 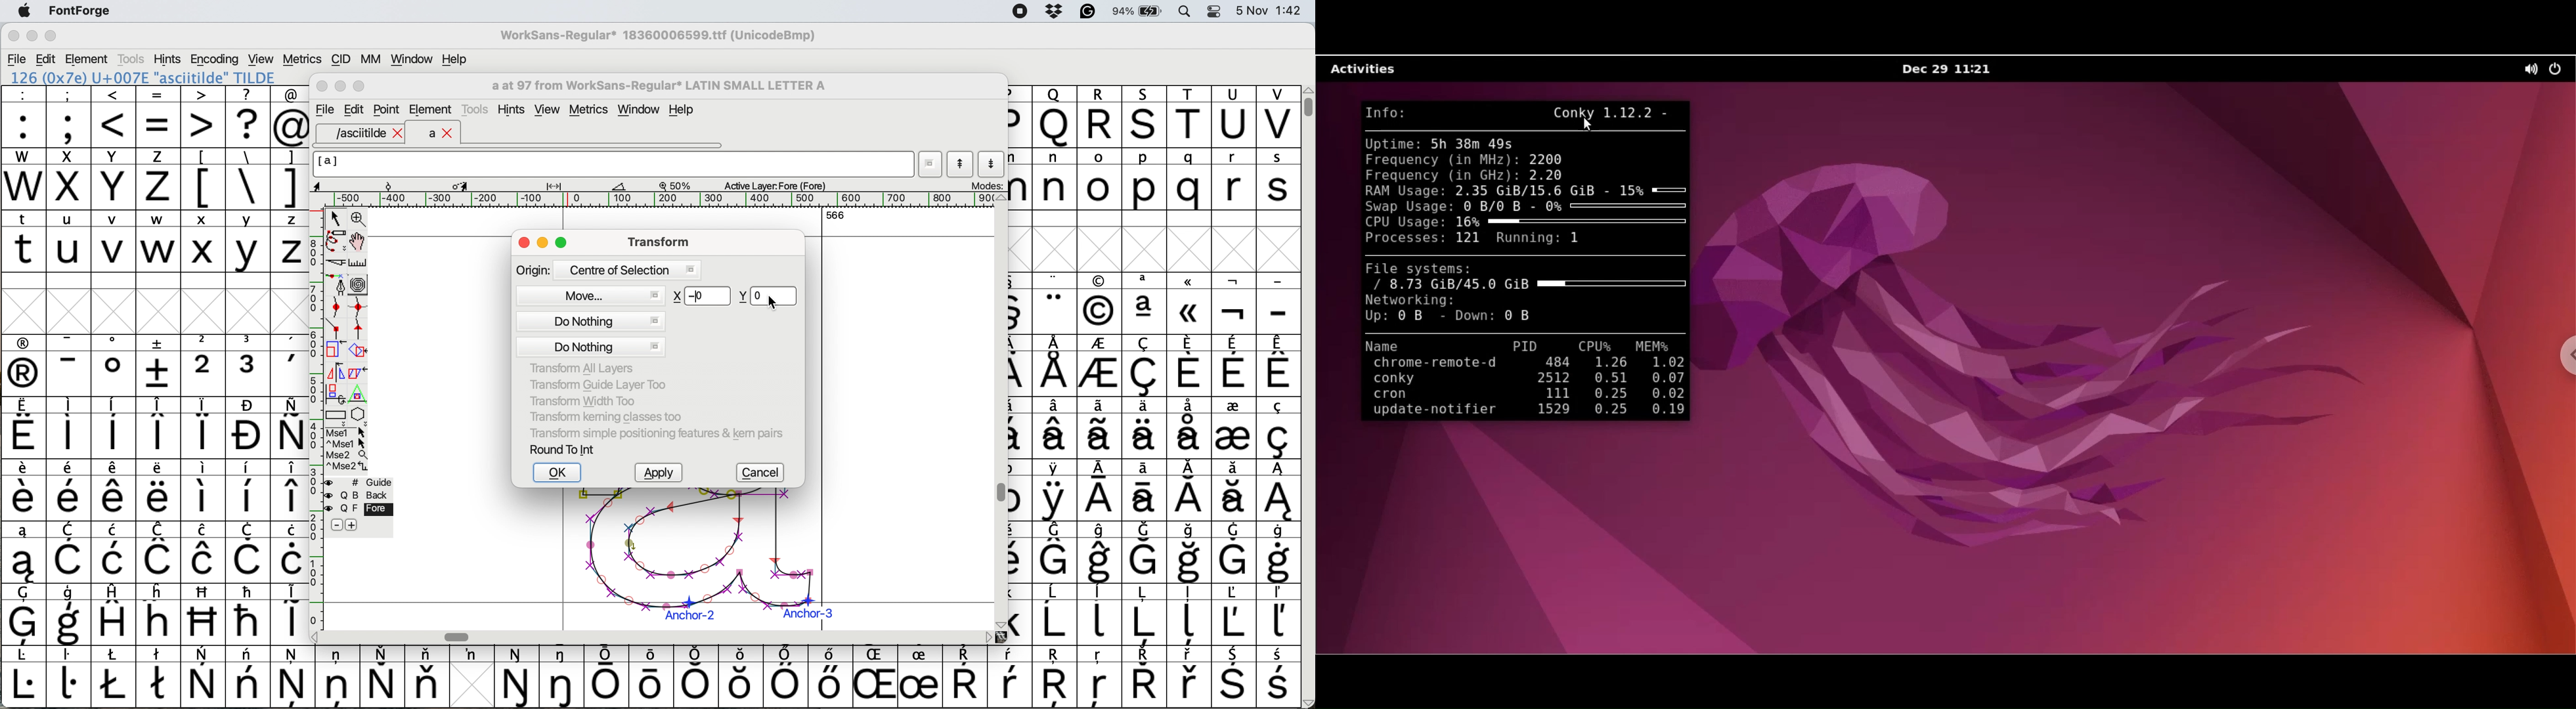 What do you see at coordinates (1278, 490) in the screenshot?
I see `symbol` at bounding box center [1278, 490].